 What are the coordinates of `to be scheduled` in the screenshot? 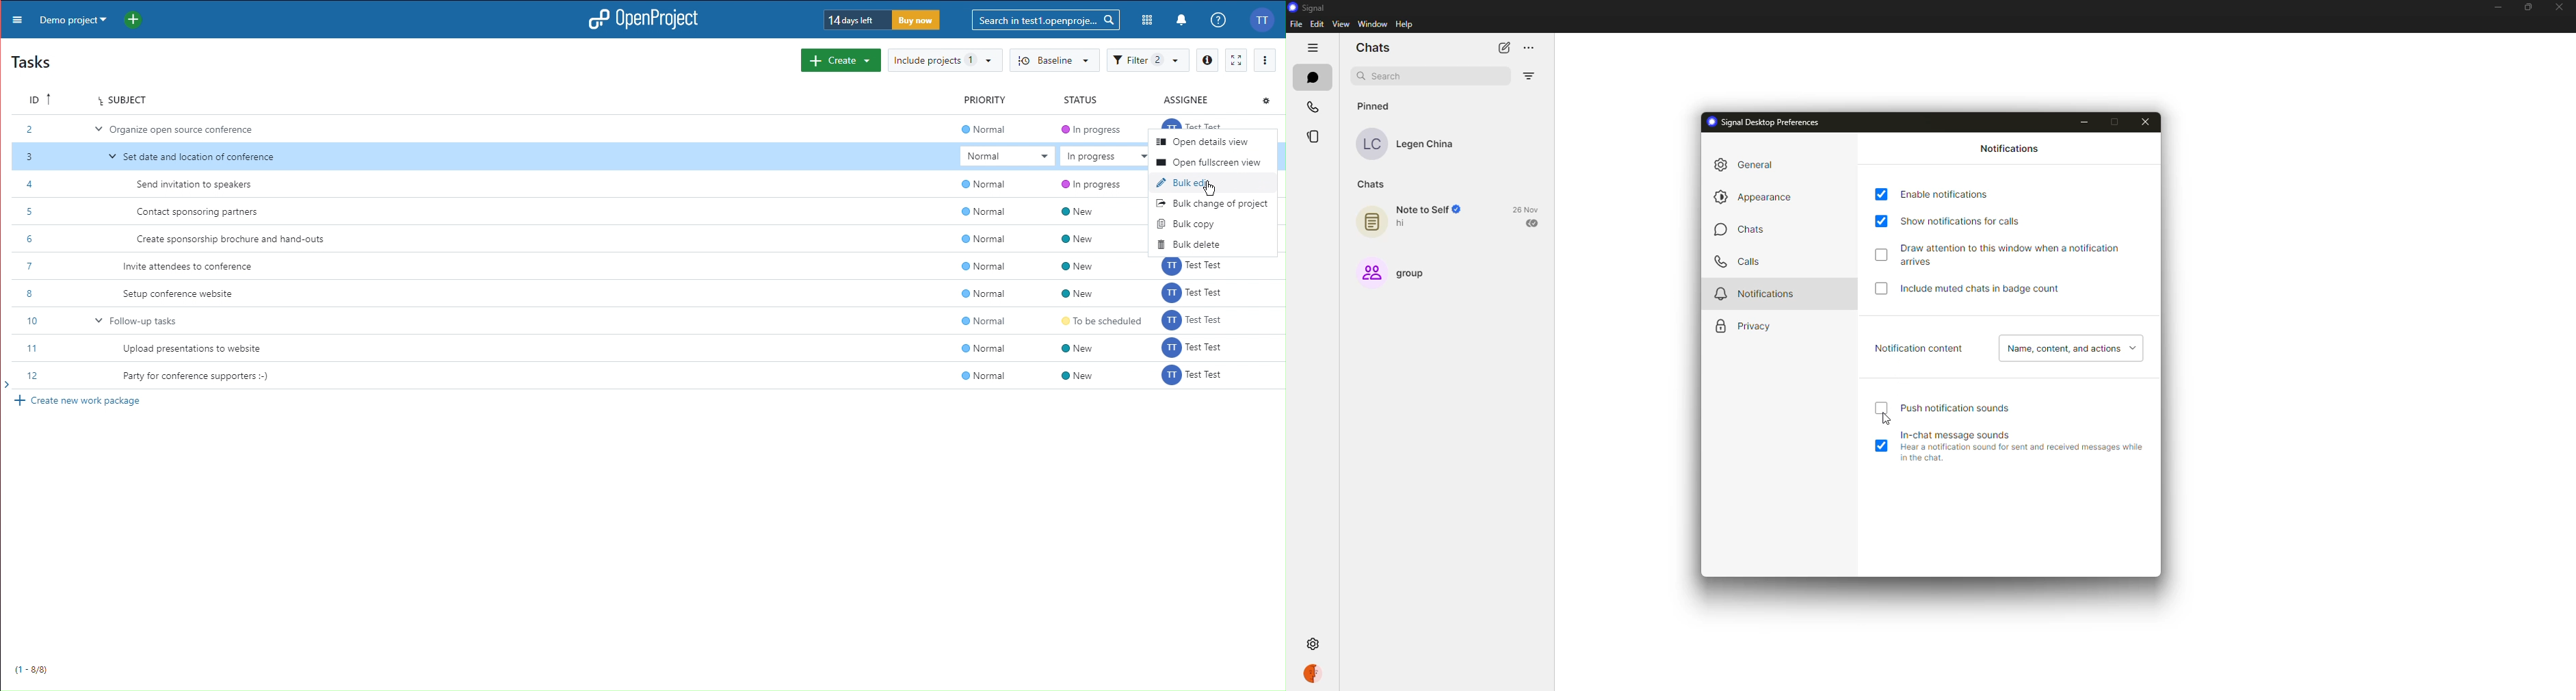 It's located at (1090, 321).